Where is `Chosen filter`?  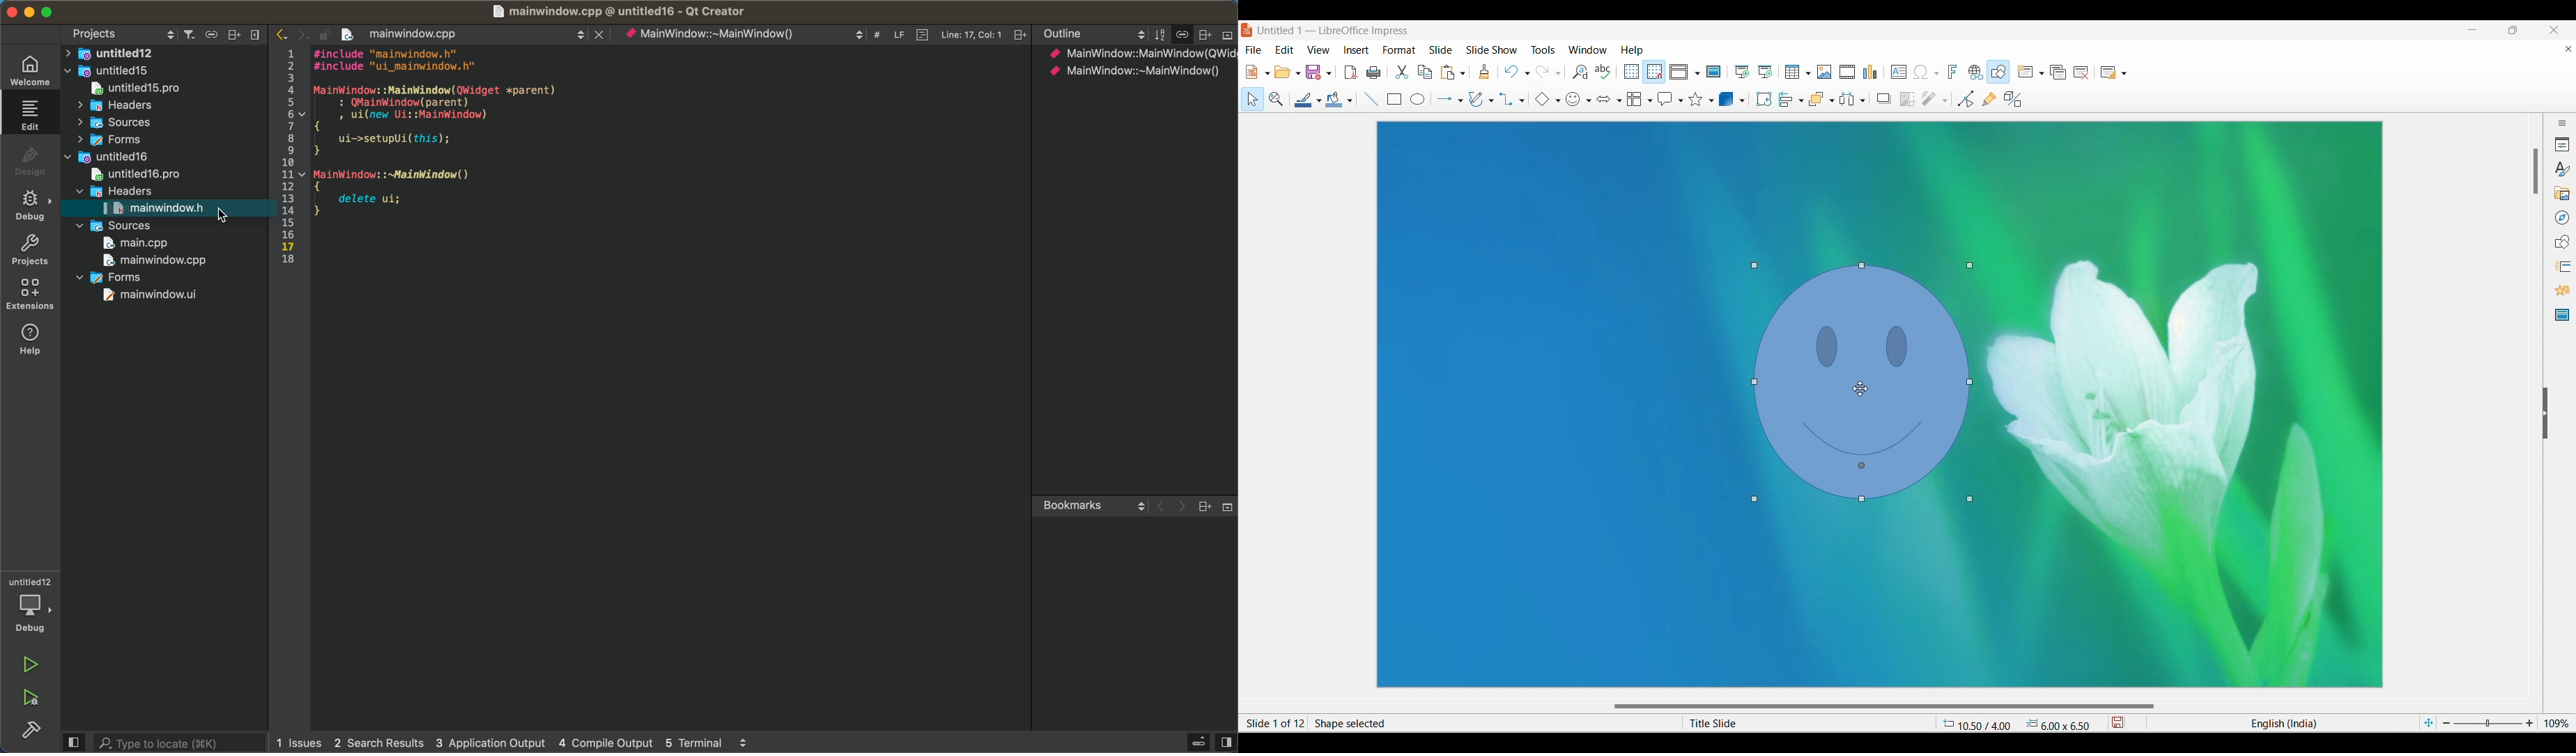 Chosen filter is located at coordinates (1928, 99).